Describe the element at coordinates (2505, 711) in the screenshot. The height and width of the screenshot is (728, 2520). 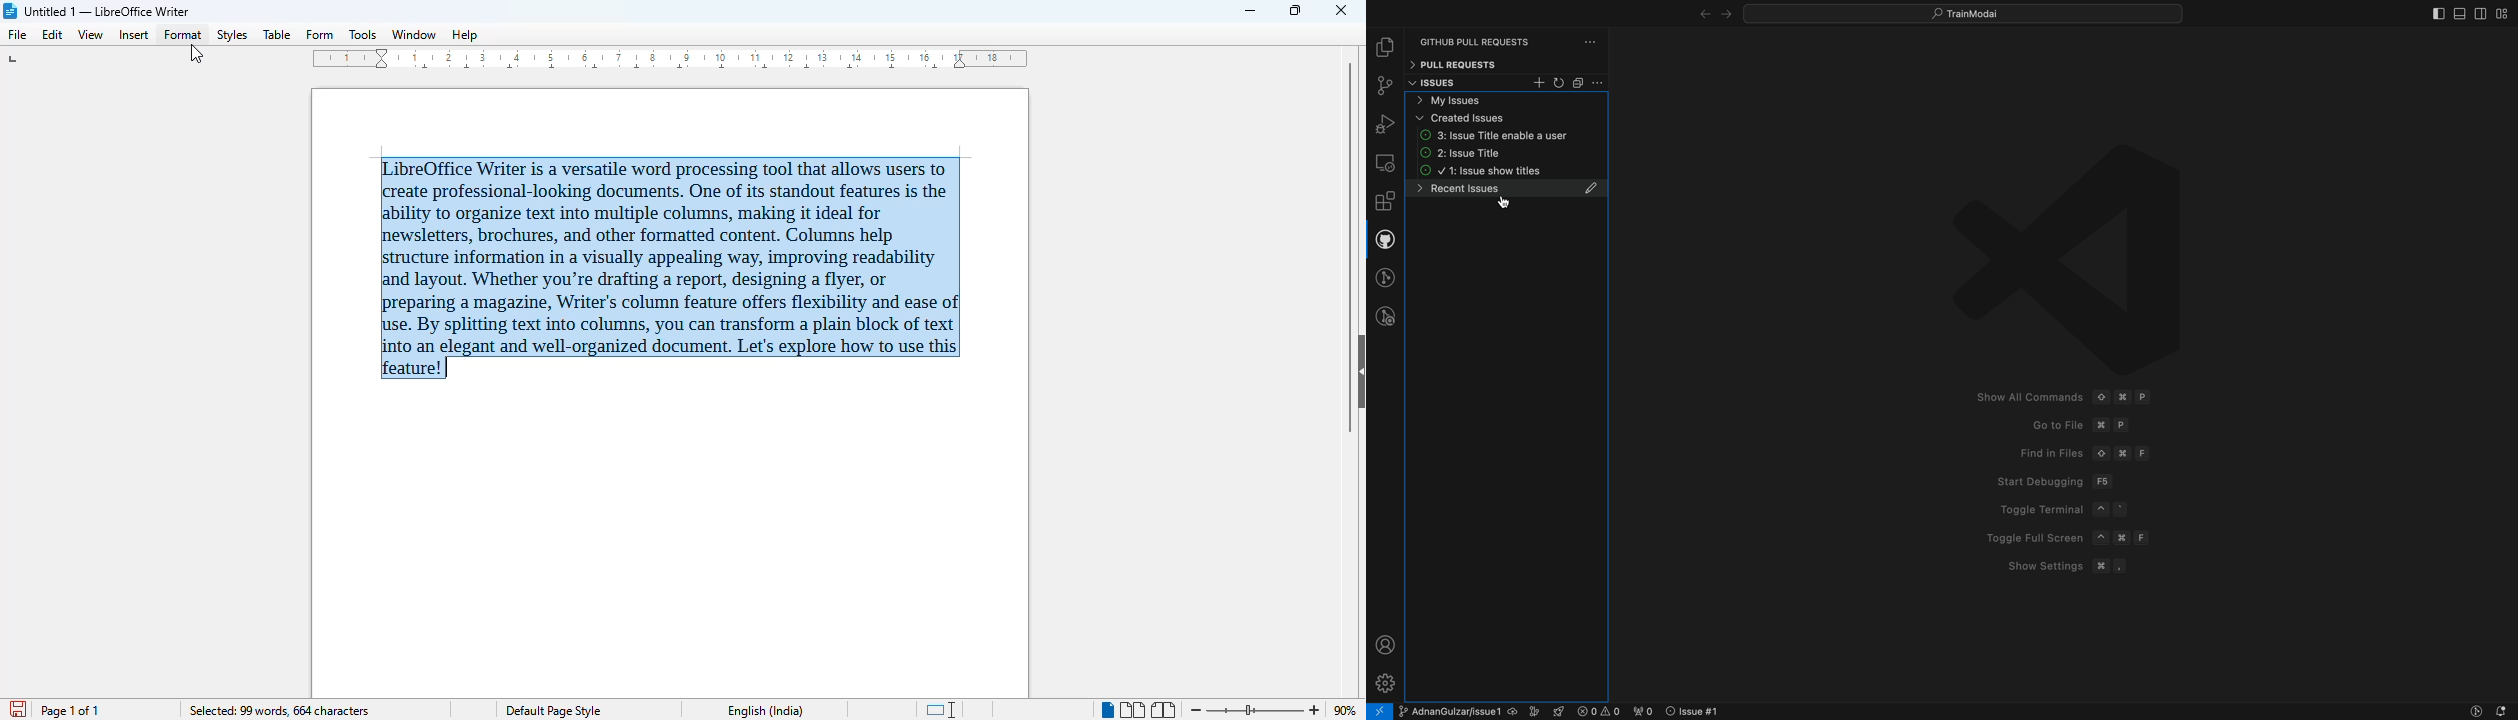
I see `notificatons` at that location.